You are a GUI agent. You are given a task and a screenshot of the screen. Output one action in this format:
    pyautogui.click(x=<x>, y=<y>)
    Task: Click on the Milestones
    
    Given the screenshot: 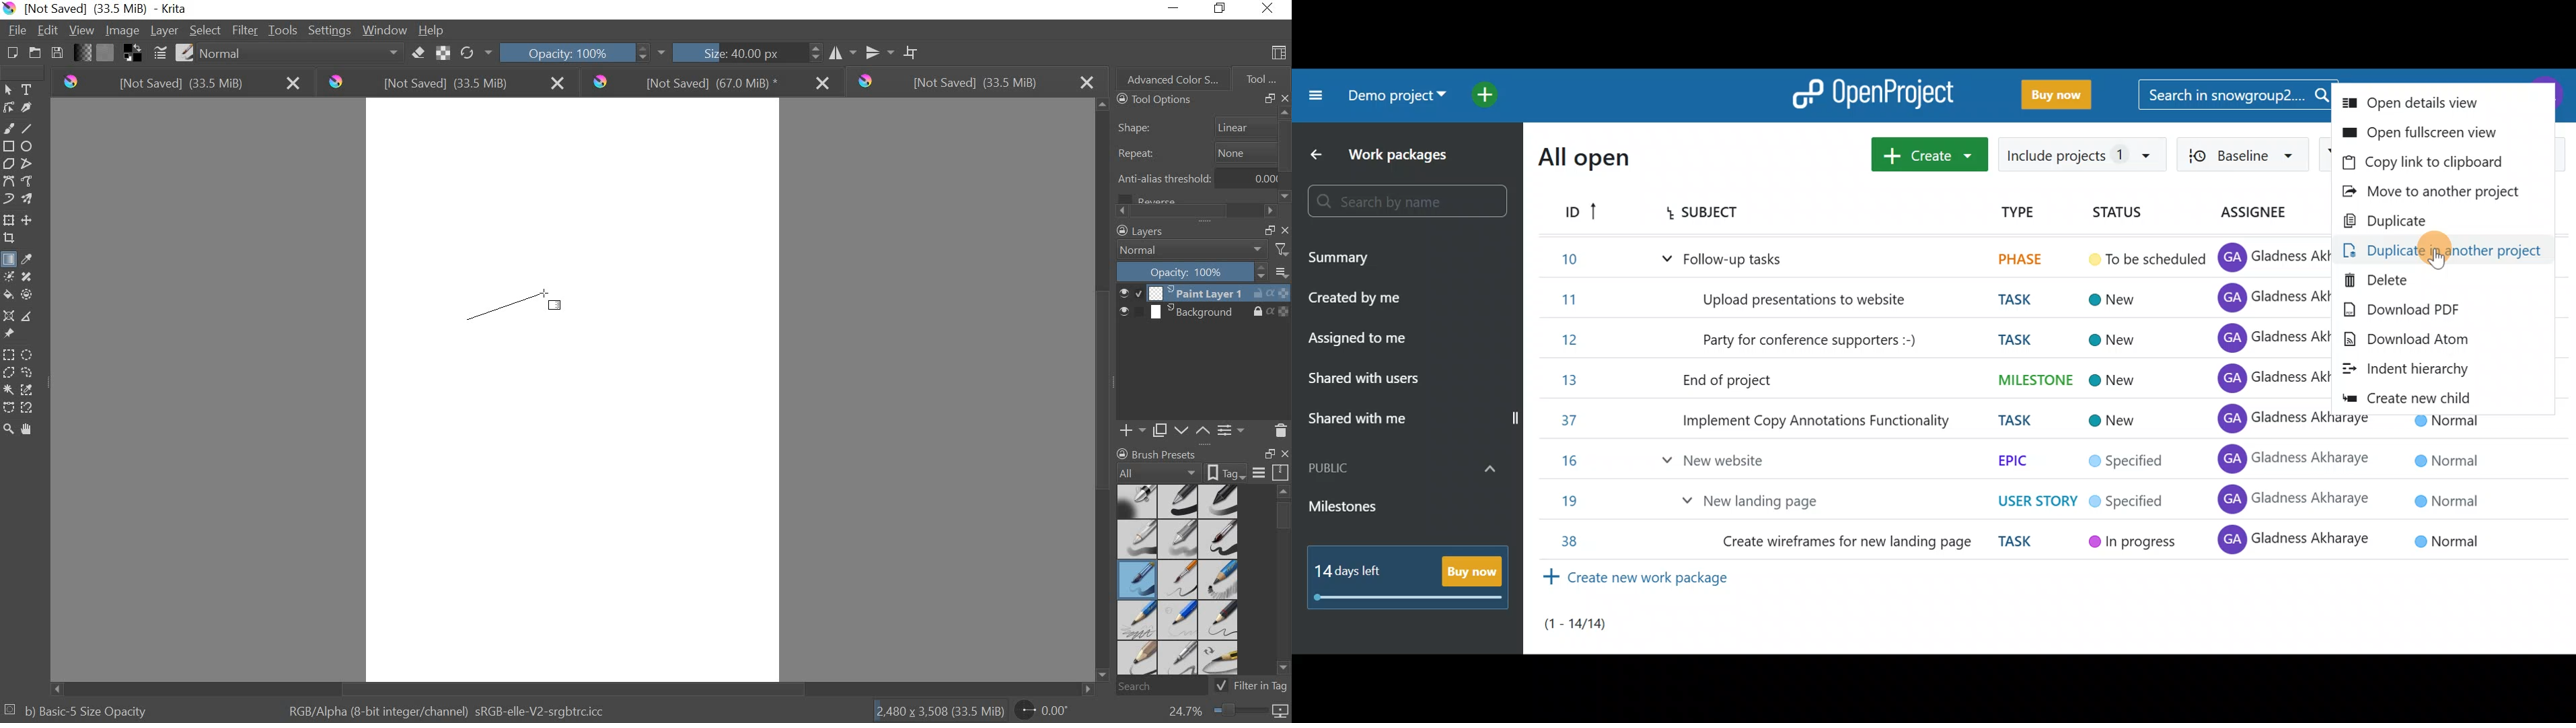 What is the action you would take?
    pyautogui.click(x=1387, y=511)
    